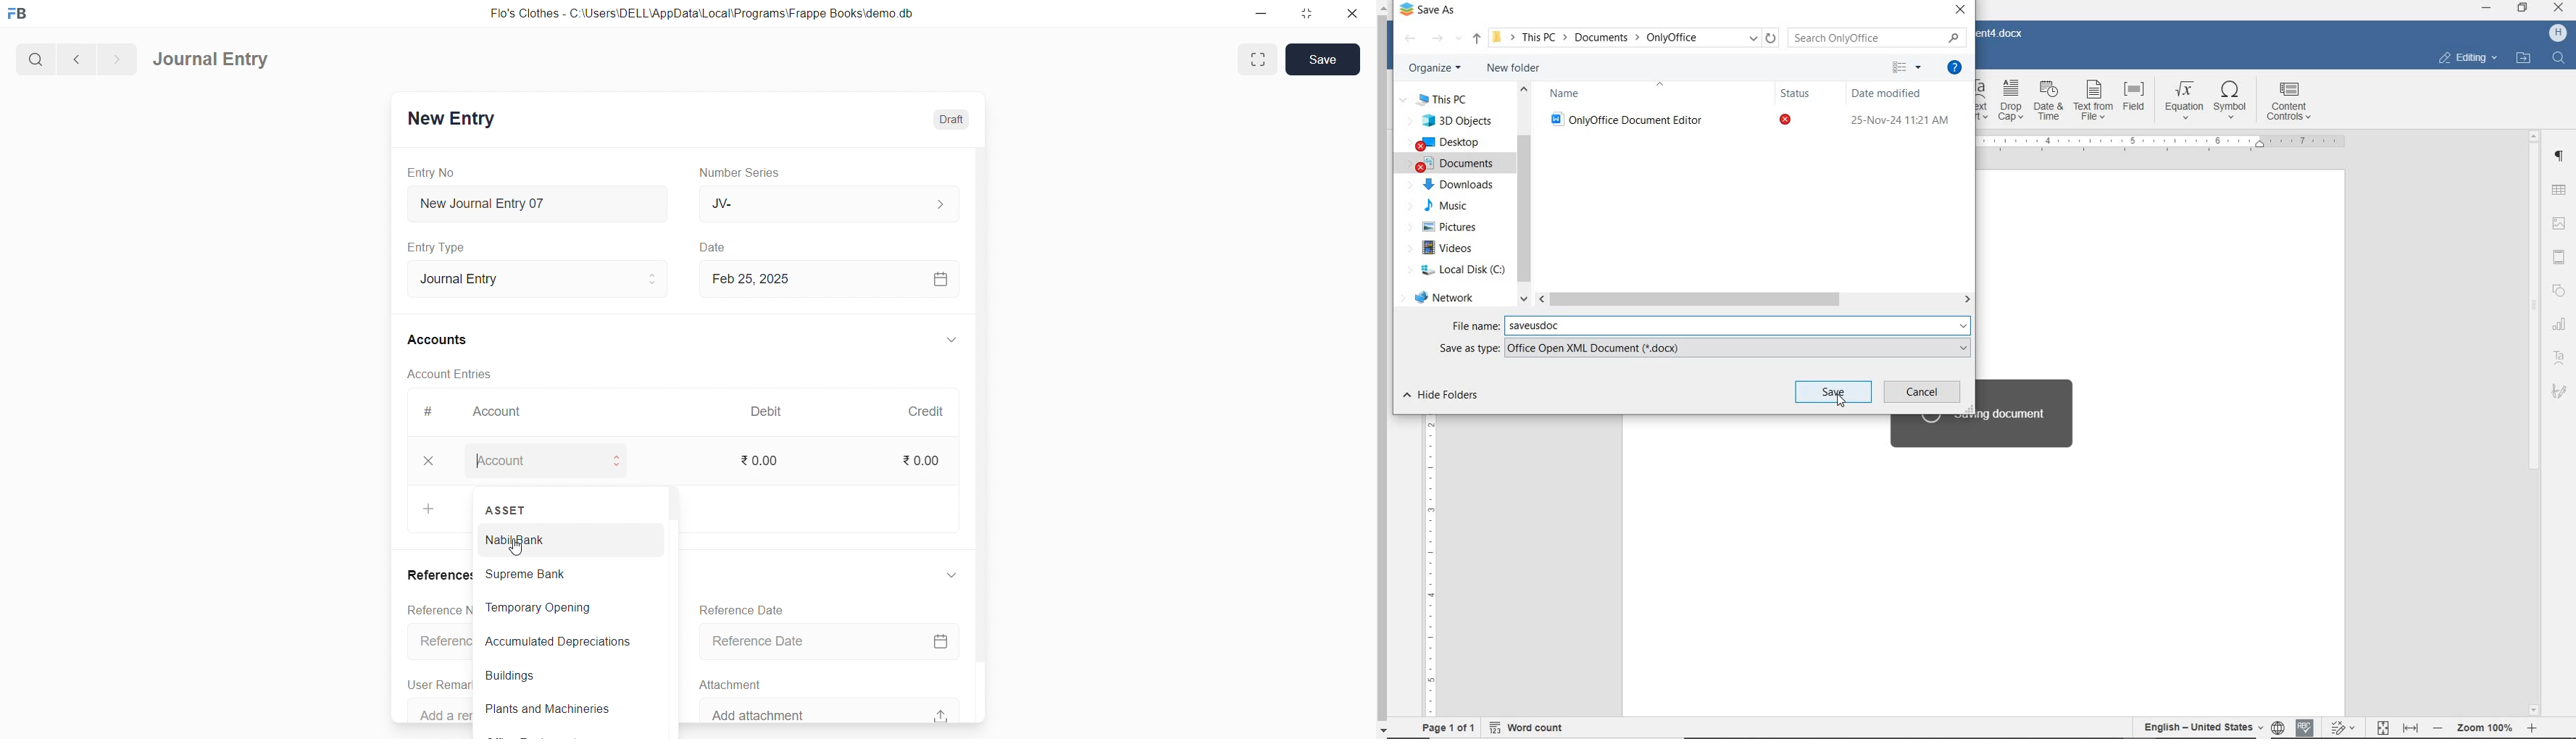 Image resolution: width=2576 pixels, height=756 pixels. Describe the element at coordinates (507, 507) in the screenshot. I see `ASSET` at that location.